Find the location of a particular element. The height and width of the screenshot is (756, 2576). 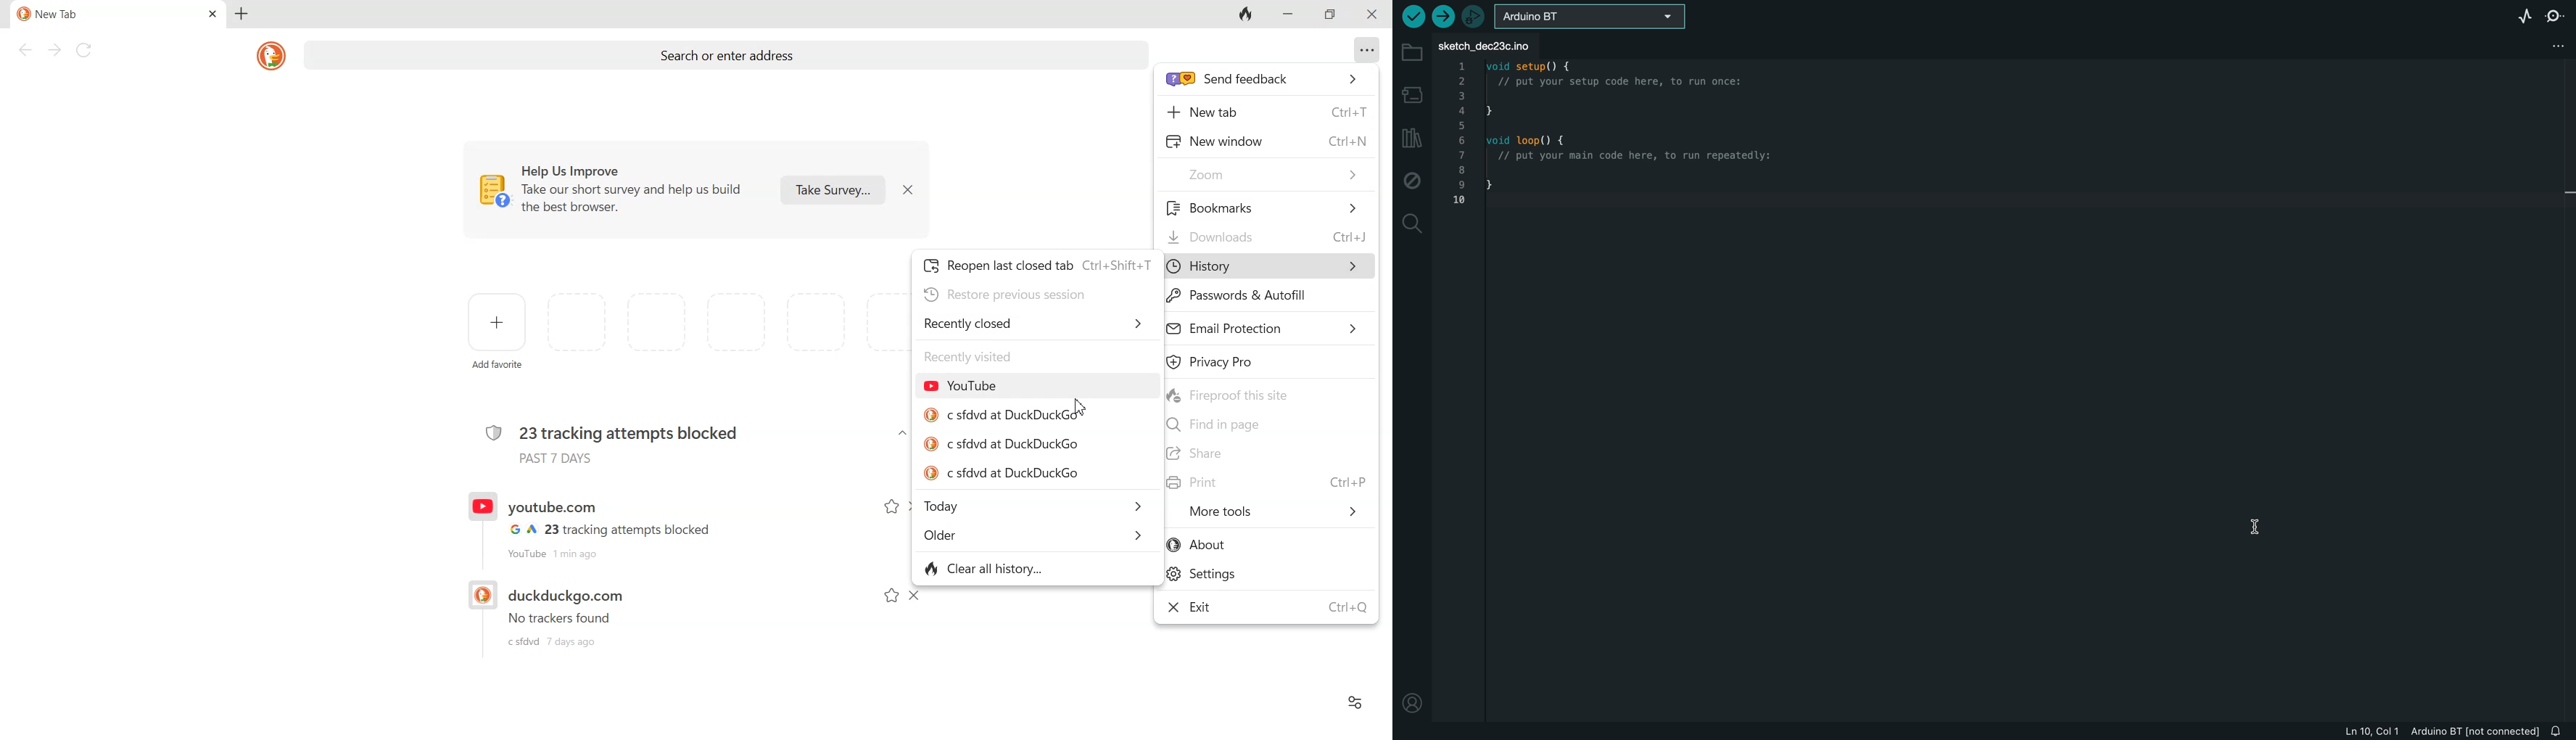

Close is located at coordinates (1369, 15).